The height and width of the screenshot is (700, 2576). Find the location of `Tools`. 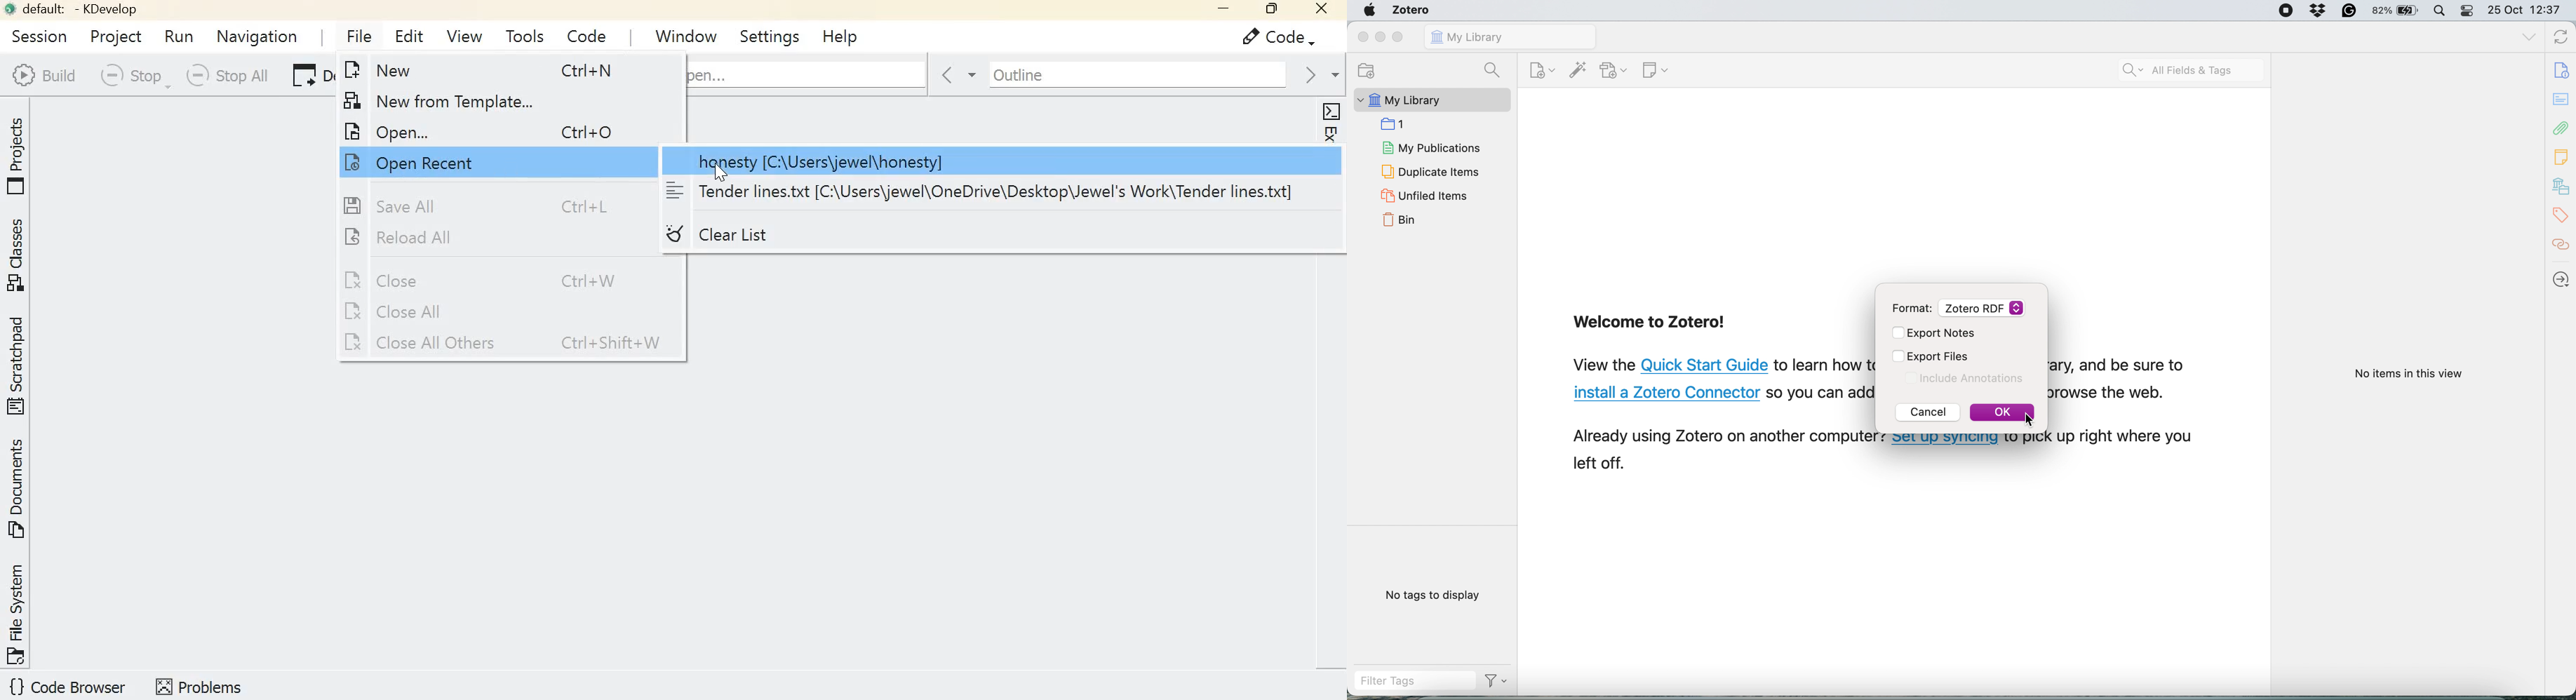

Tools is located at coordinates (525, 36).